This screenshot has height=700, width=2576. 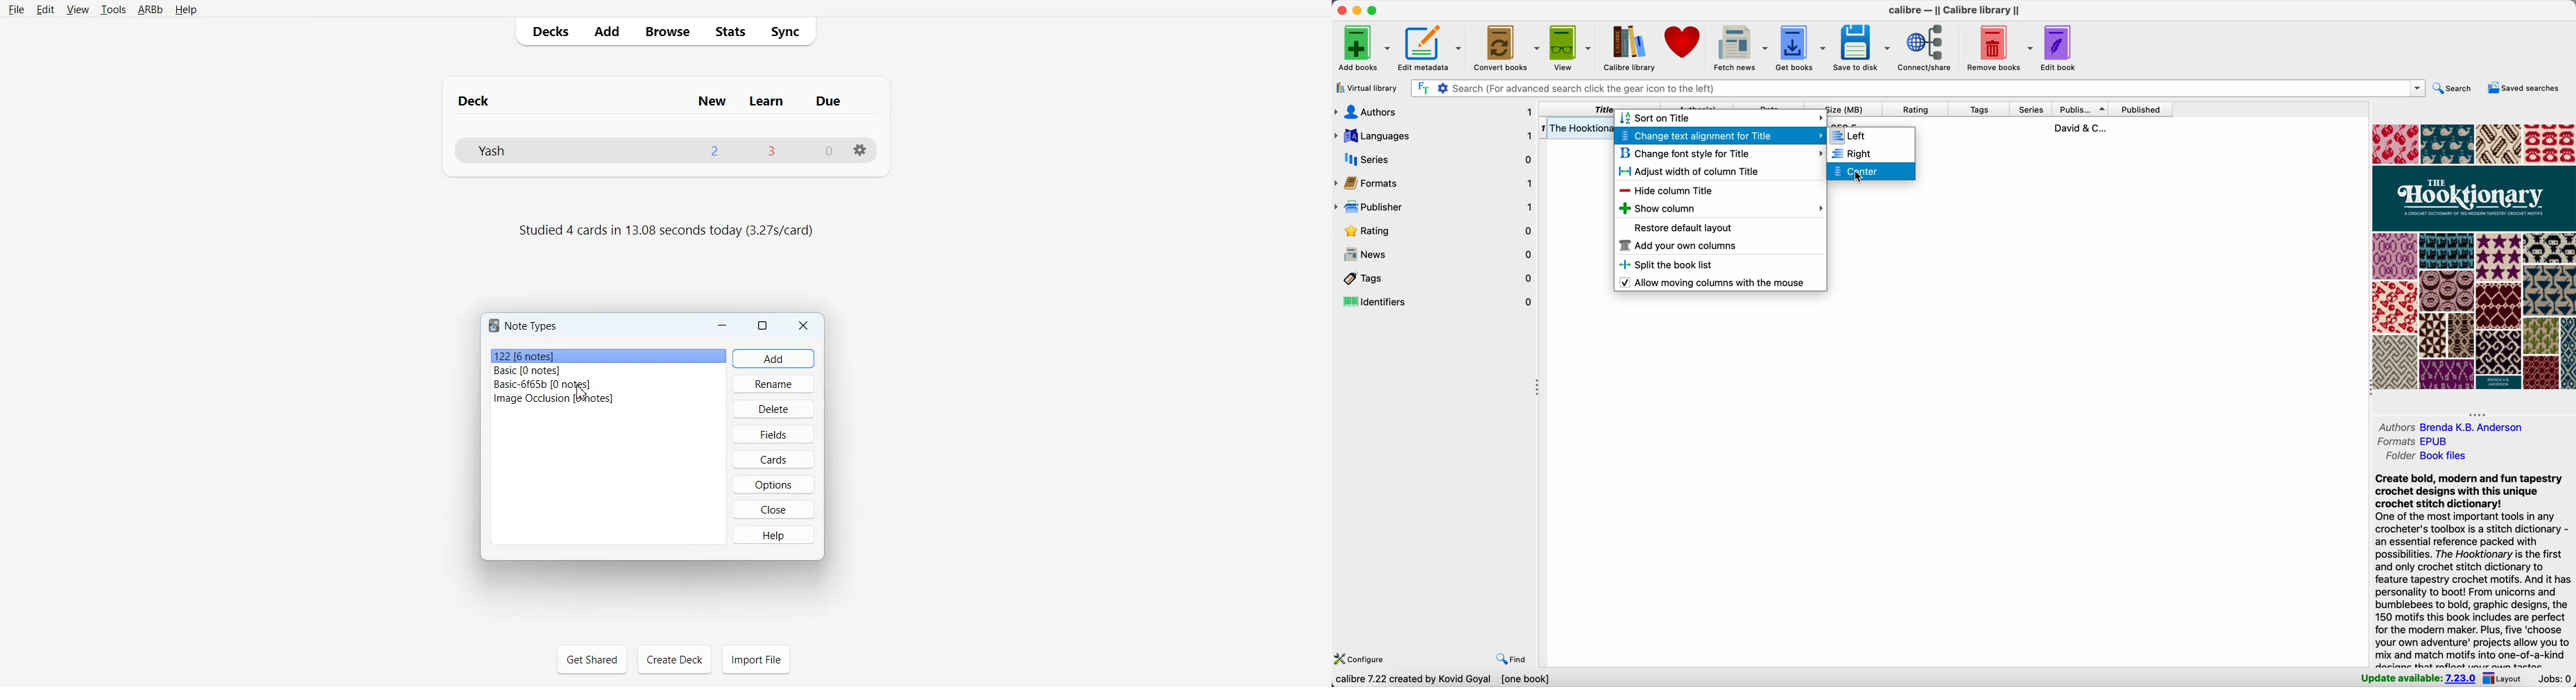 What do you see at coordinates (2032, 109) in the screenshot?
I see `series` at bounding box center [2032, 109].